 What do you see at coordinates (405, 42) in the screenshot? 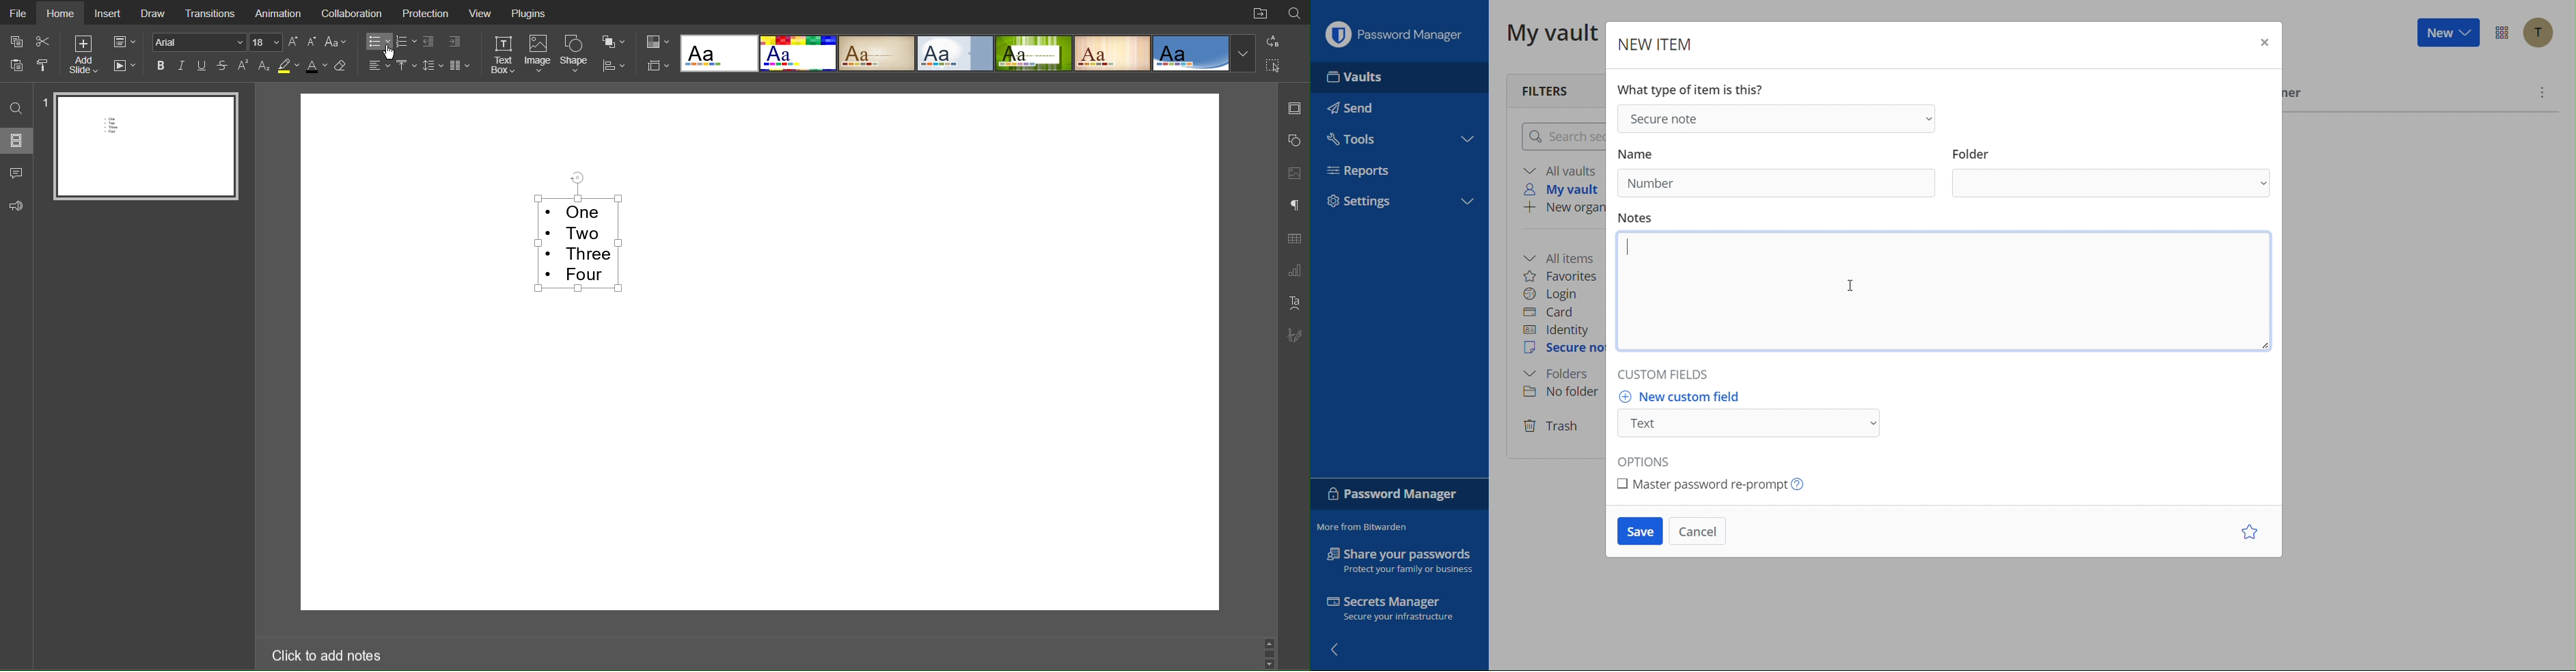
I see `Numbered List` at bounding box center [405, 42].